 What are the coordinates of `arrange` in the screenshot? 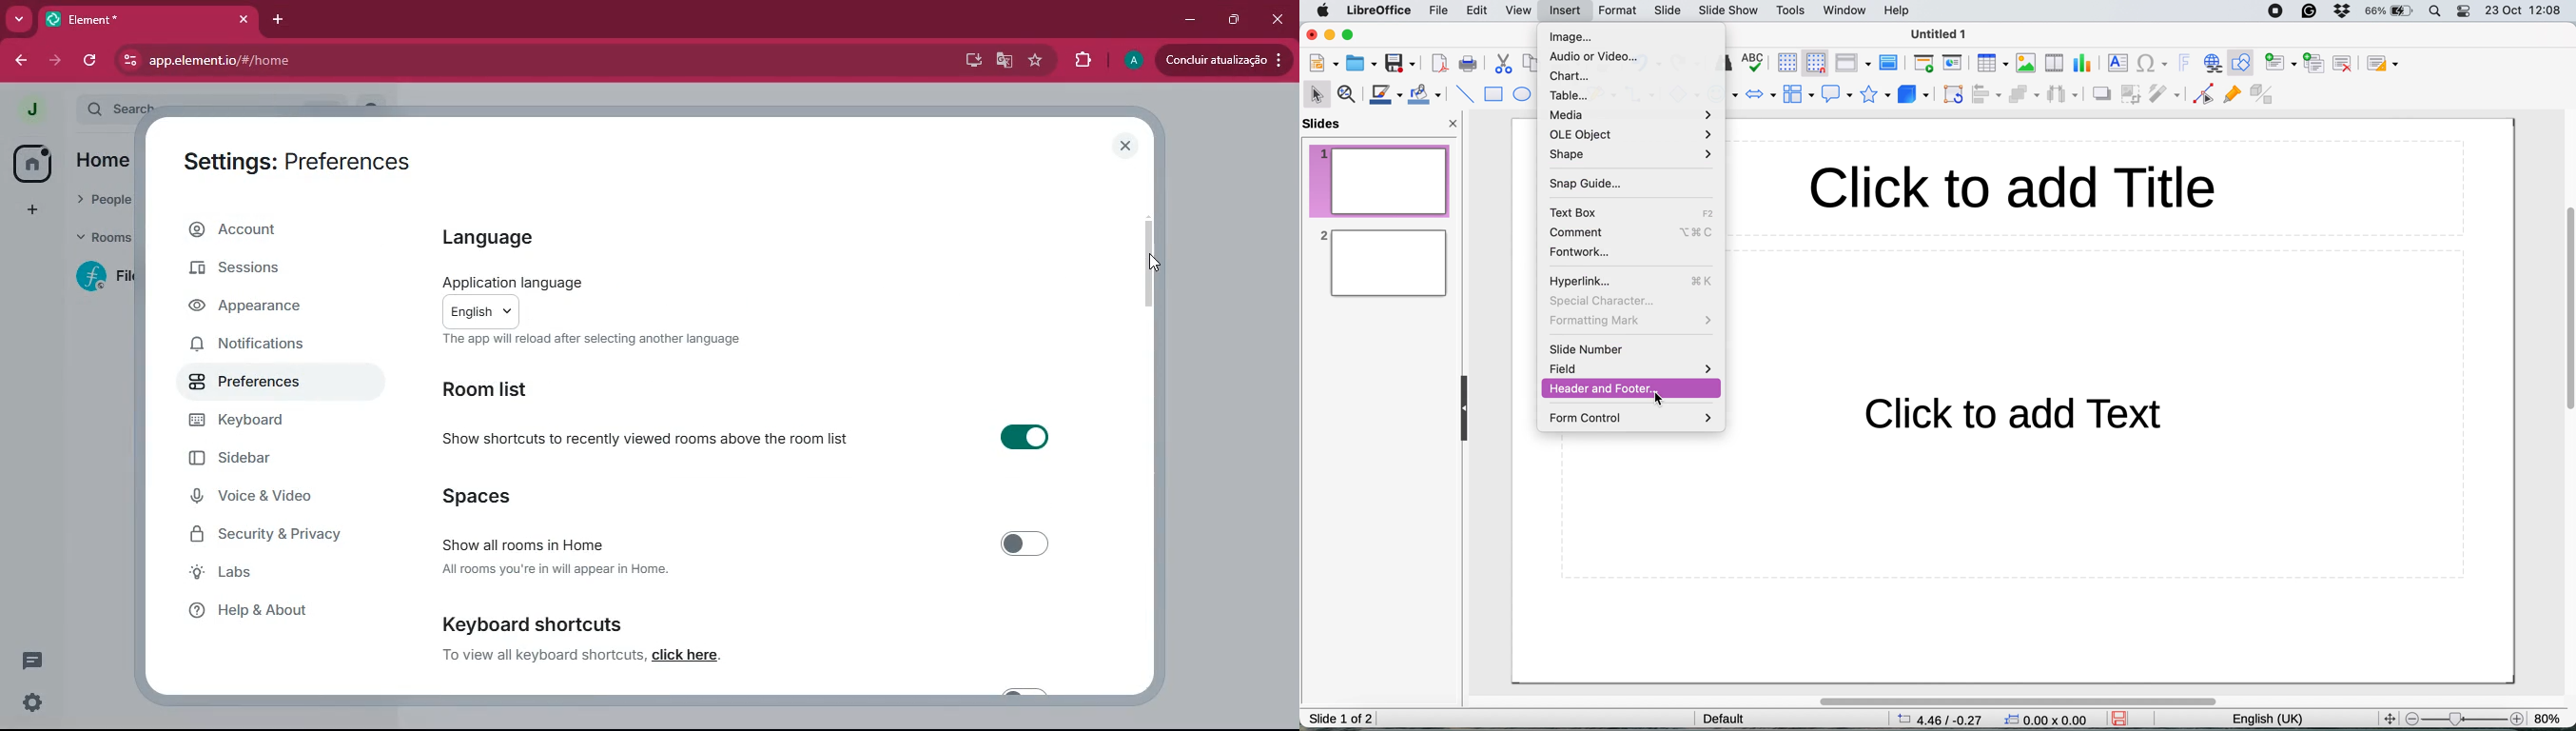 It's located at (2023, 96).